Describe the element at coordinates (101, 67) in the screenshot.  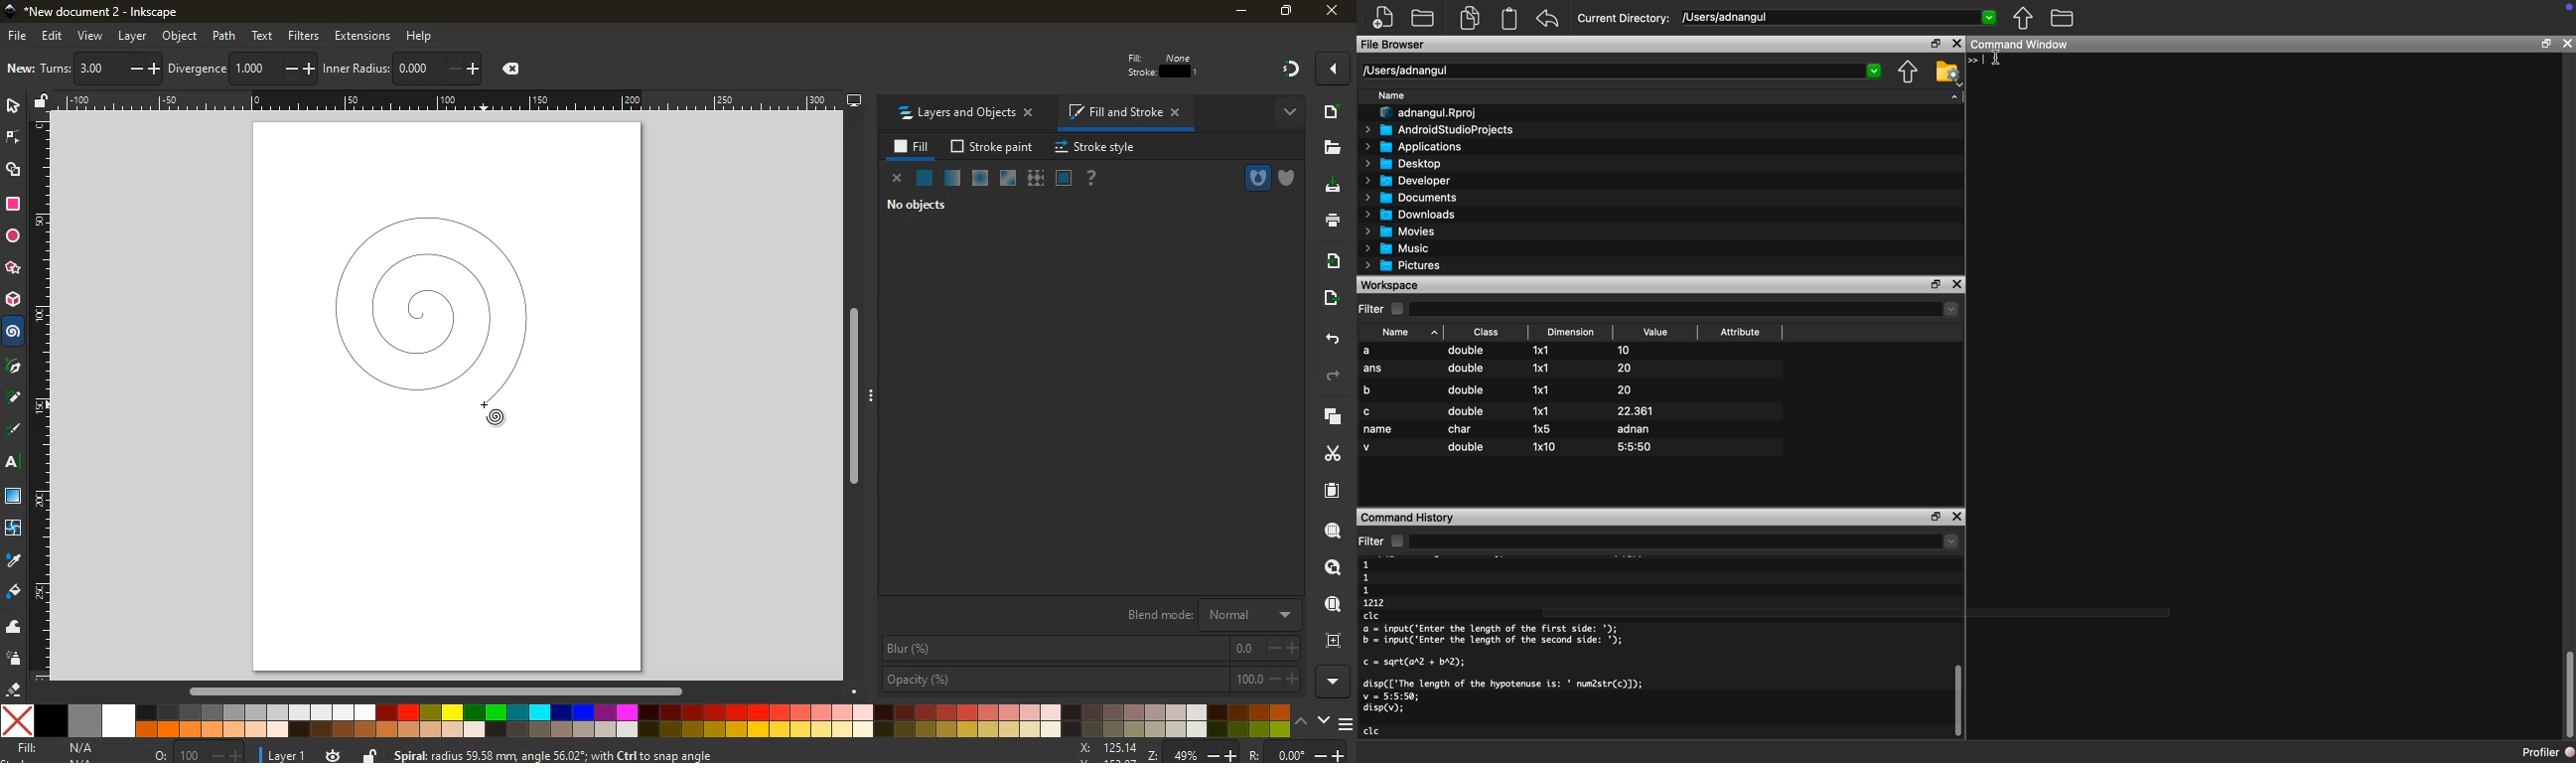
I see `photo` at that location.